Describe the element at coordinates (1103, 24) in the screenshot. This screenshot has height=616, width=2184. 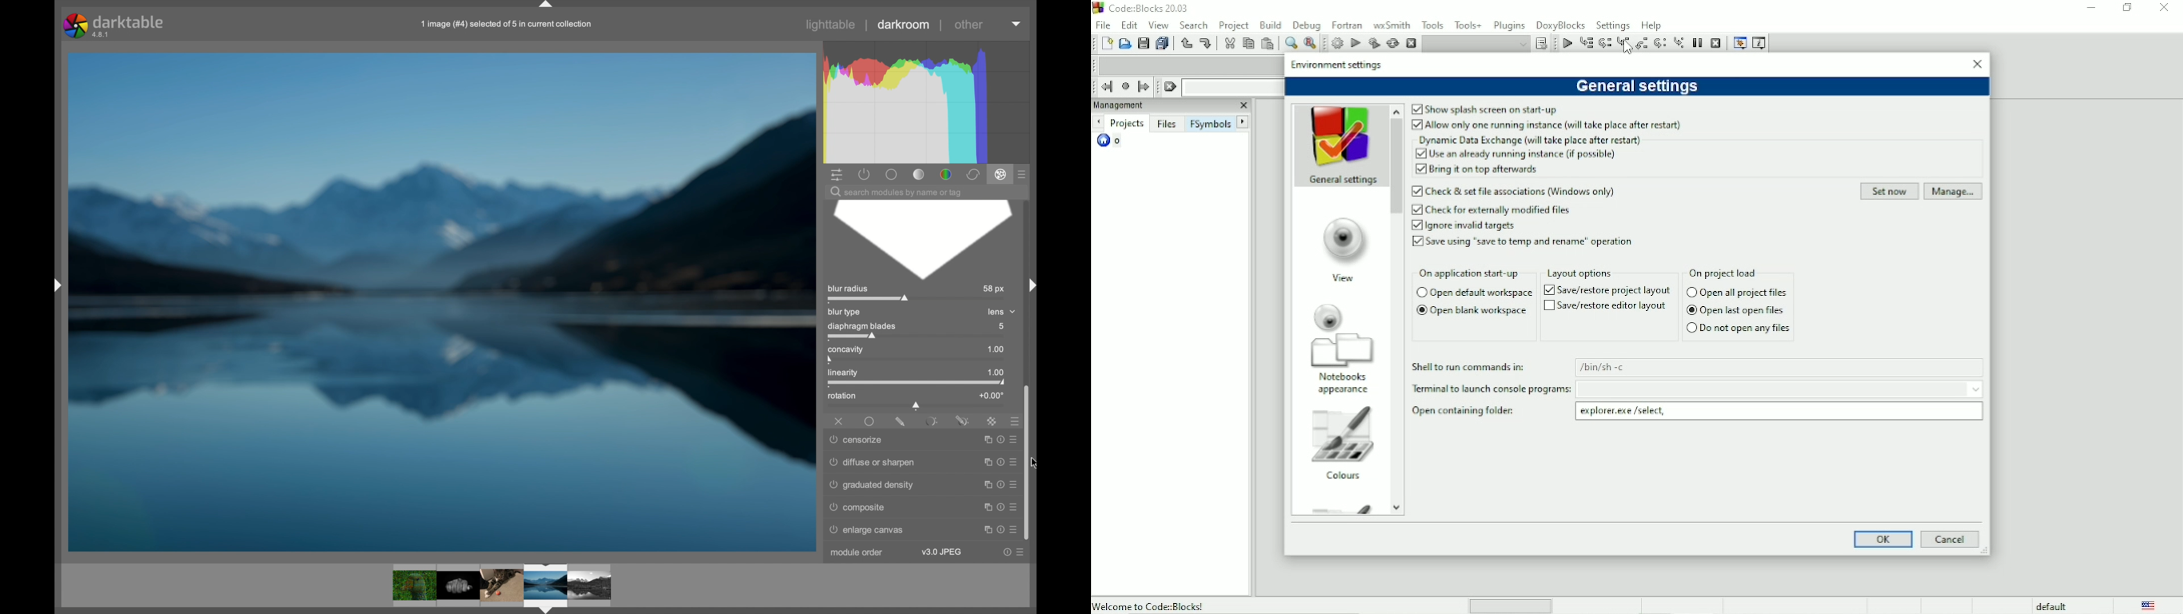
I see `File` at that location.